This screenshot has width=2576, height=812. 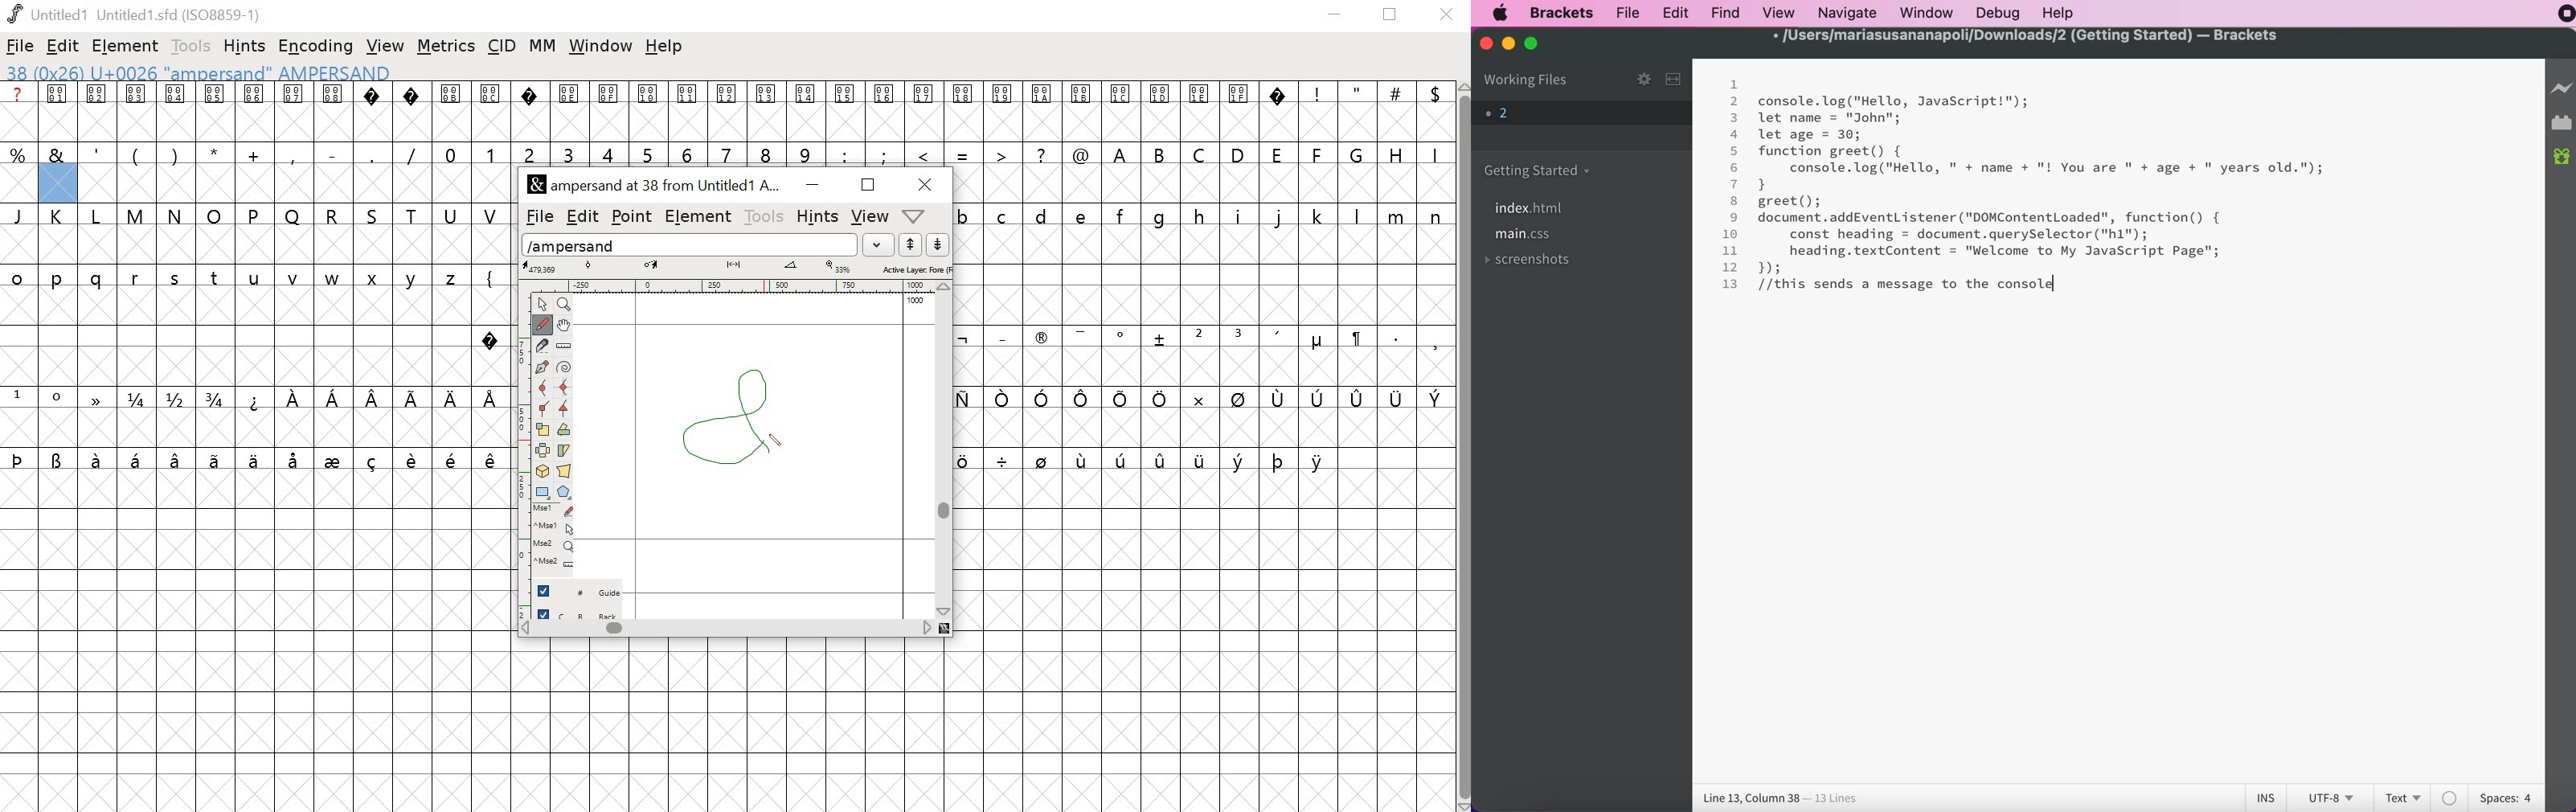 I want to click on 001B, so click(x=1079, y=111).